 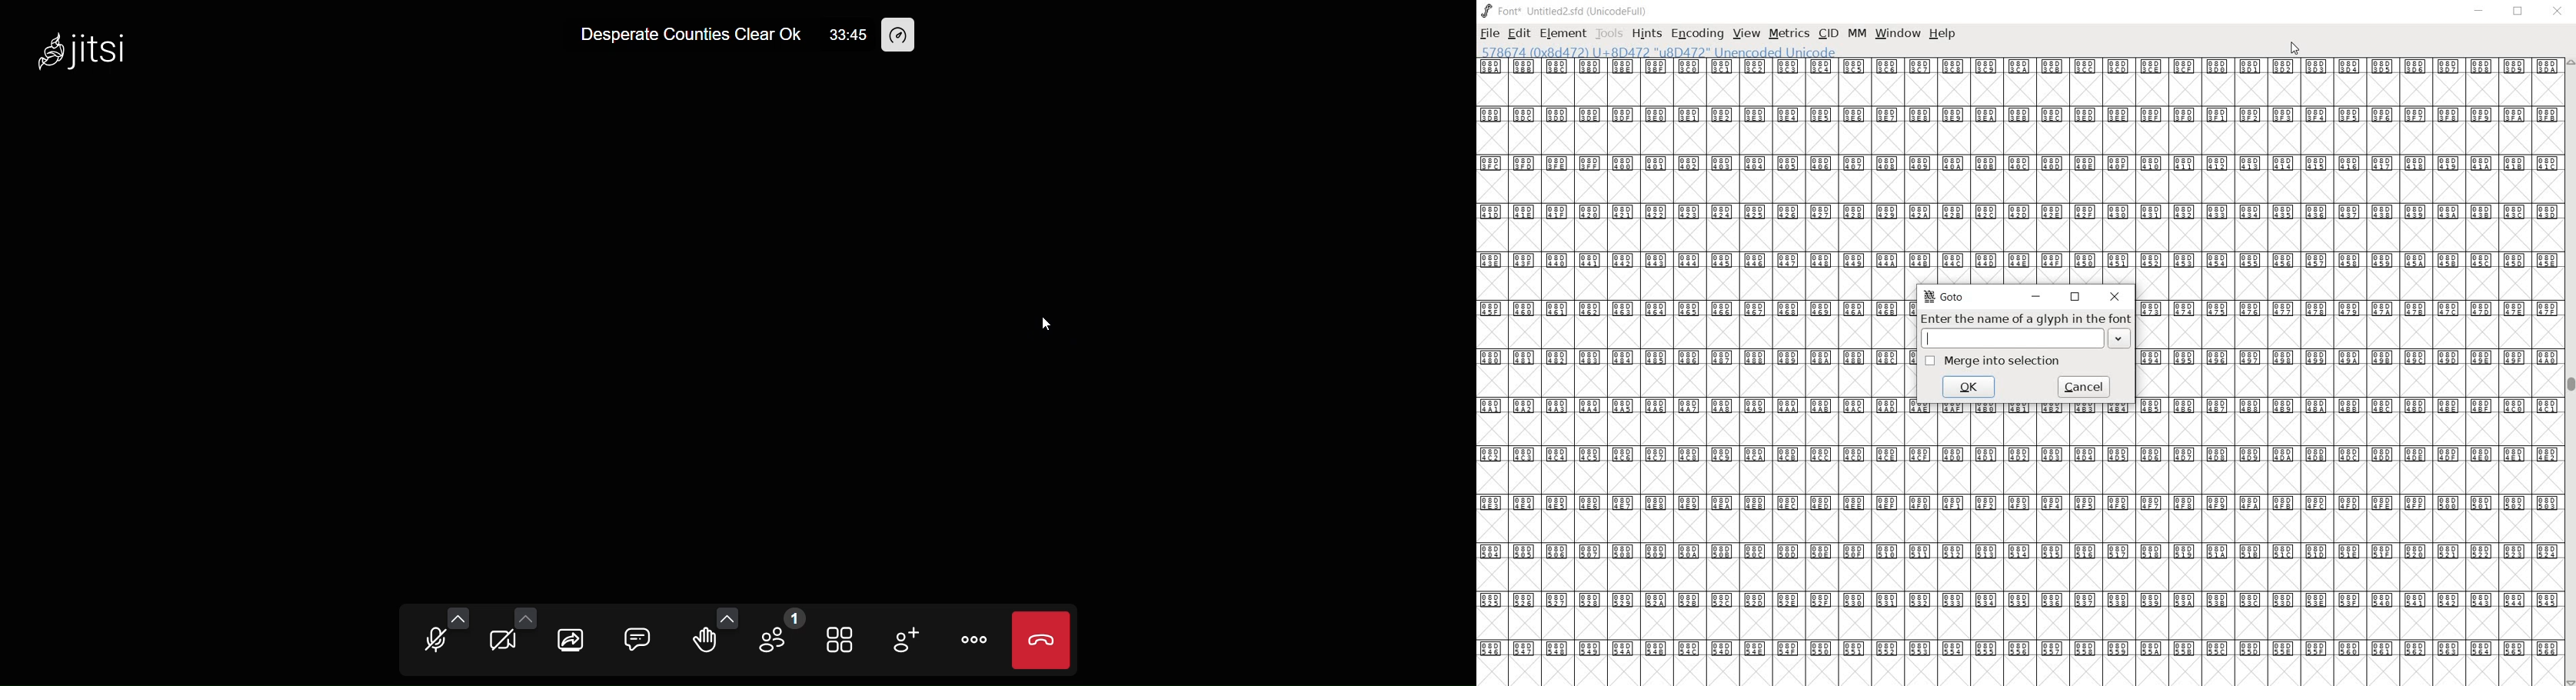 I want to click on more audio setting, so click(x=461, y=617).